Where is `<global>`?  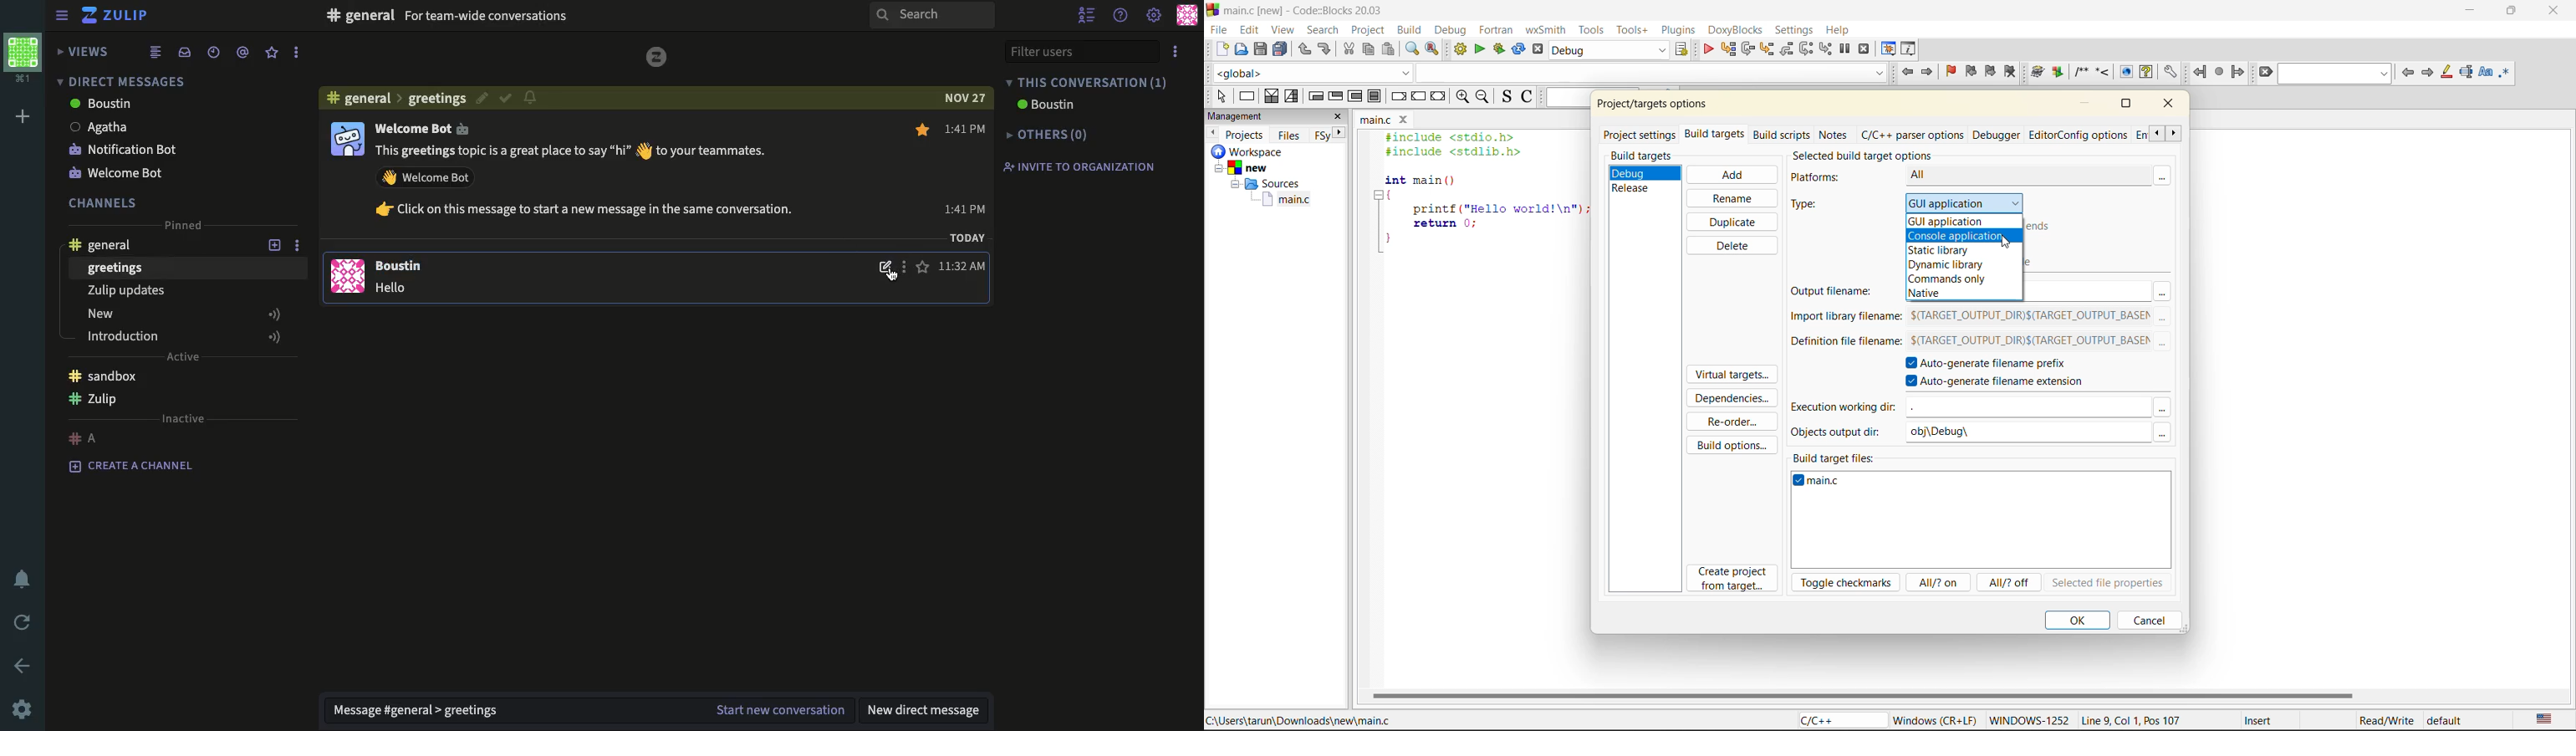 <global> is located at coordinates (1313, 72).